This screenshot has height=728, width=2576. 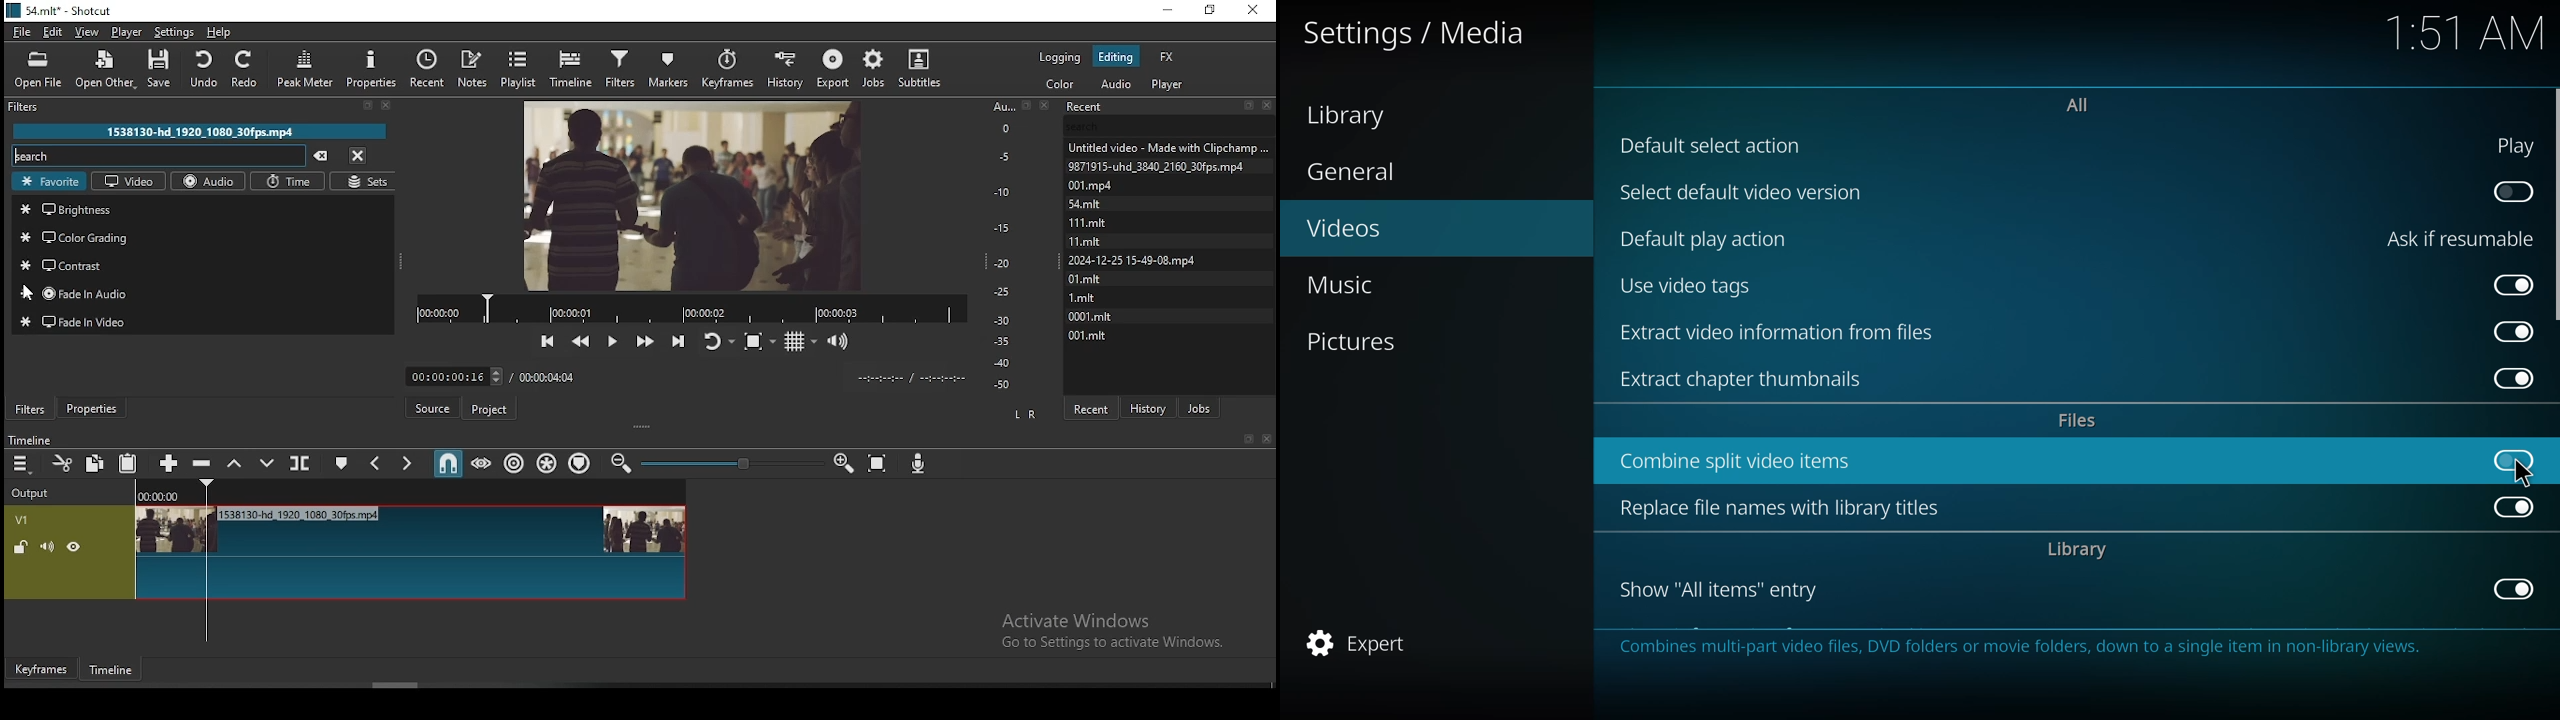 What do you see at coordinates (2455, 239) in the screenshot?
I see `ask` at bounding box center [2455, 239].